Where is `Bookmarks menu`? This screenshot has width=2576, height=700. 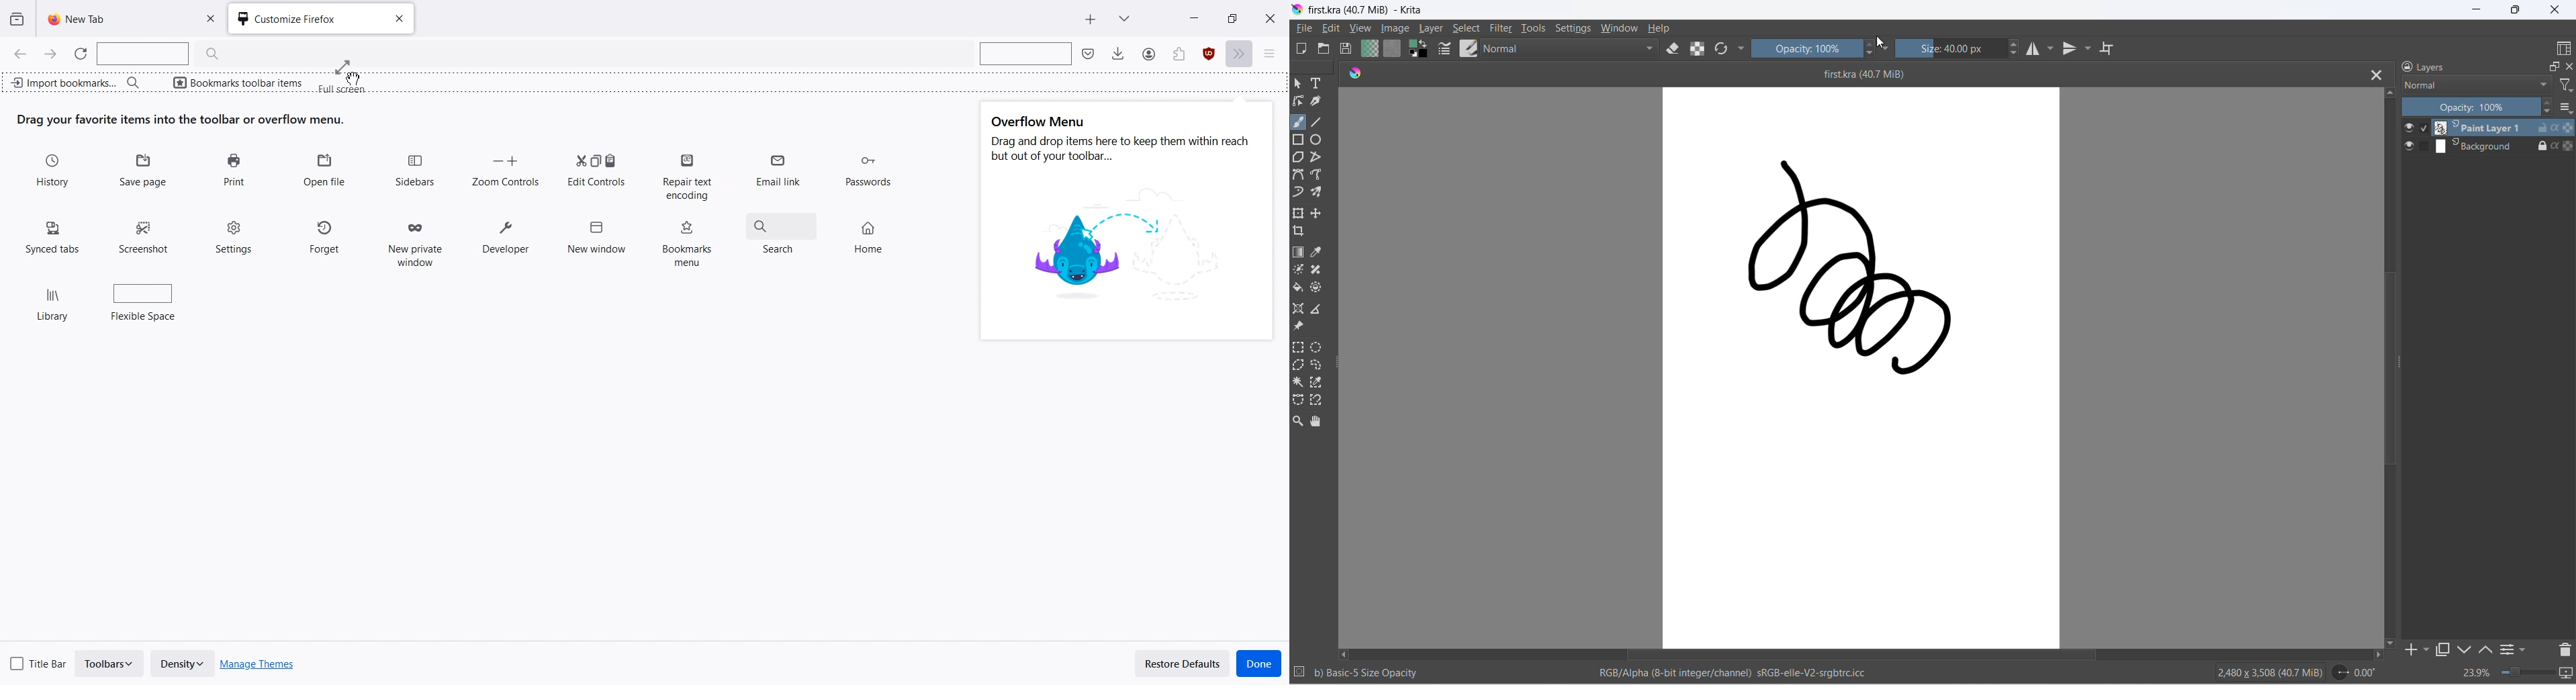
Bookmarks menu is located at coordinates (686, 242).